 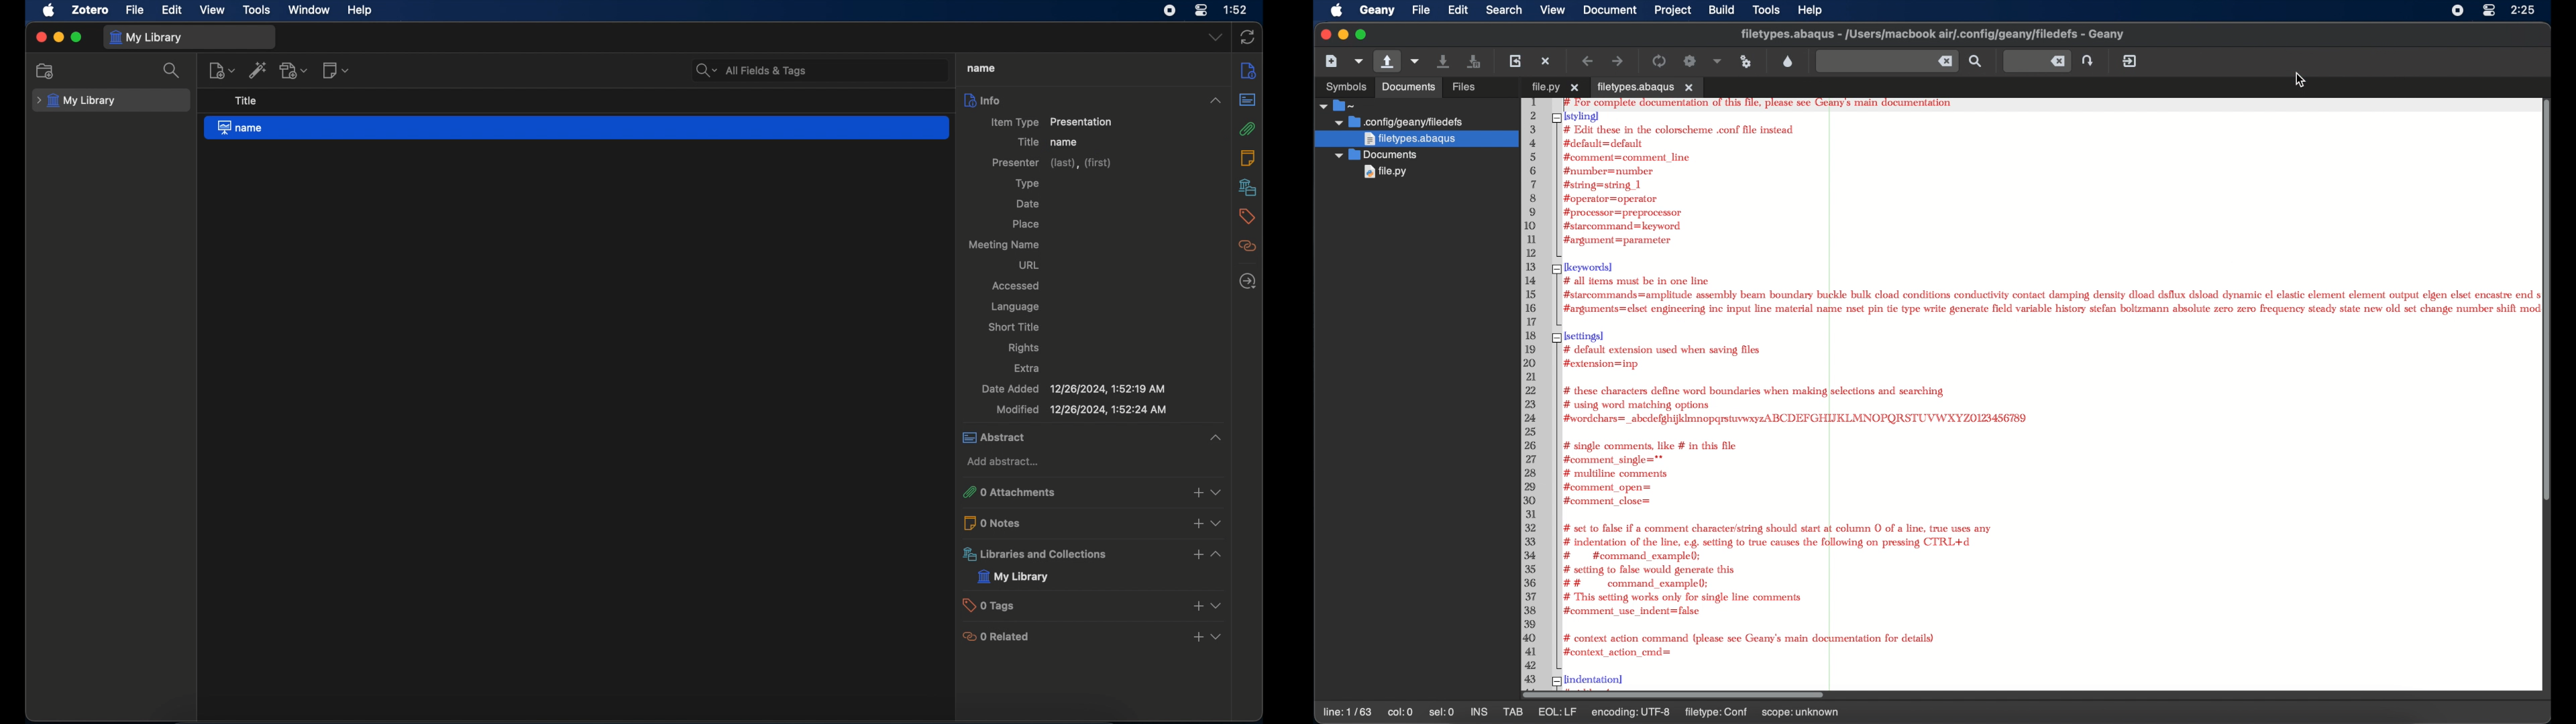 What do you see at coordinates (91, 10) in the screenshot?
I see `zotero` at bounding box center [91, 10].